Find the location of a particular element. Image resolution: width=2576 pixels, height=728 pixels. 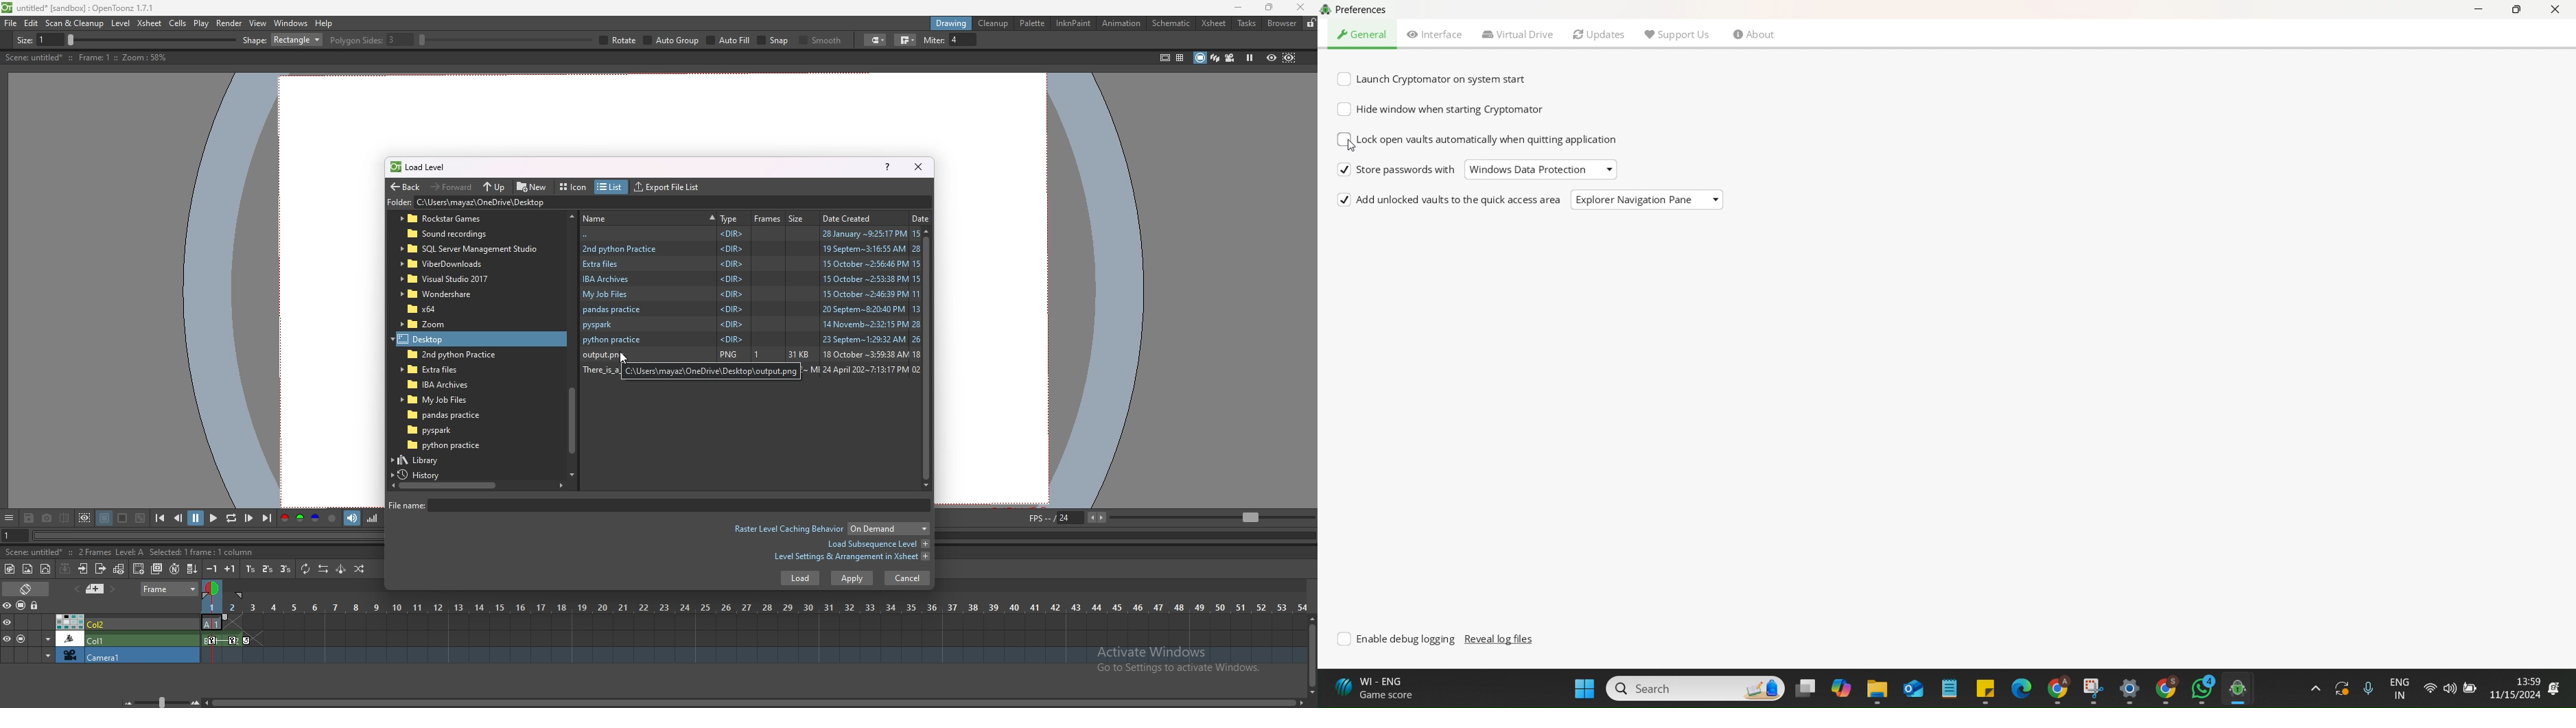

history is located at coordinates (424, 475).